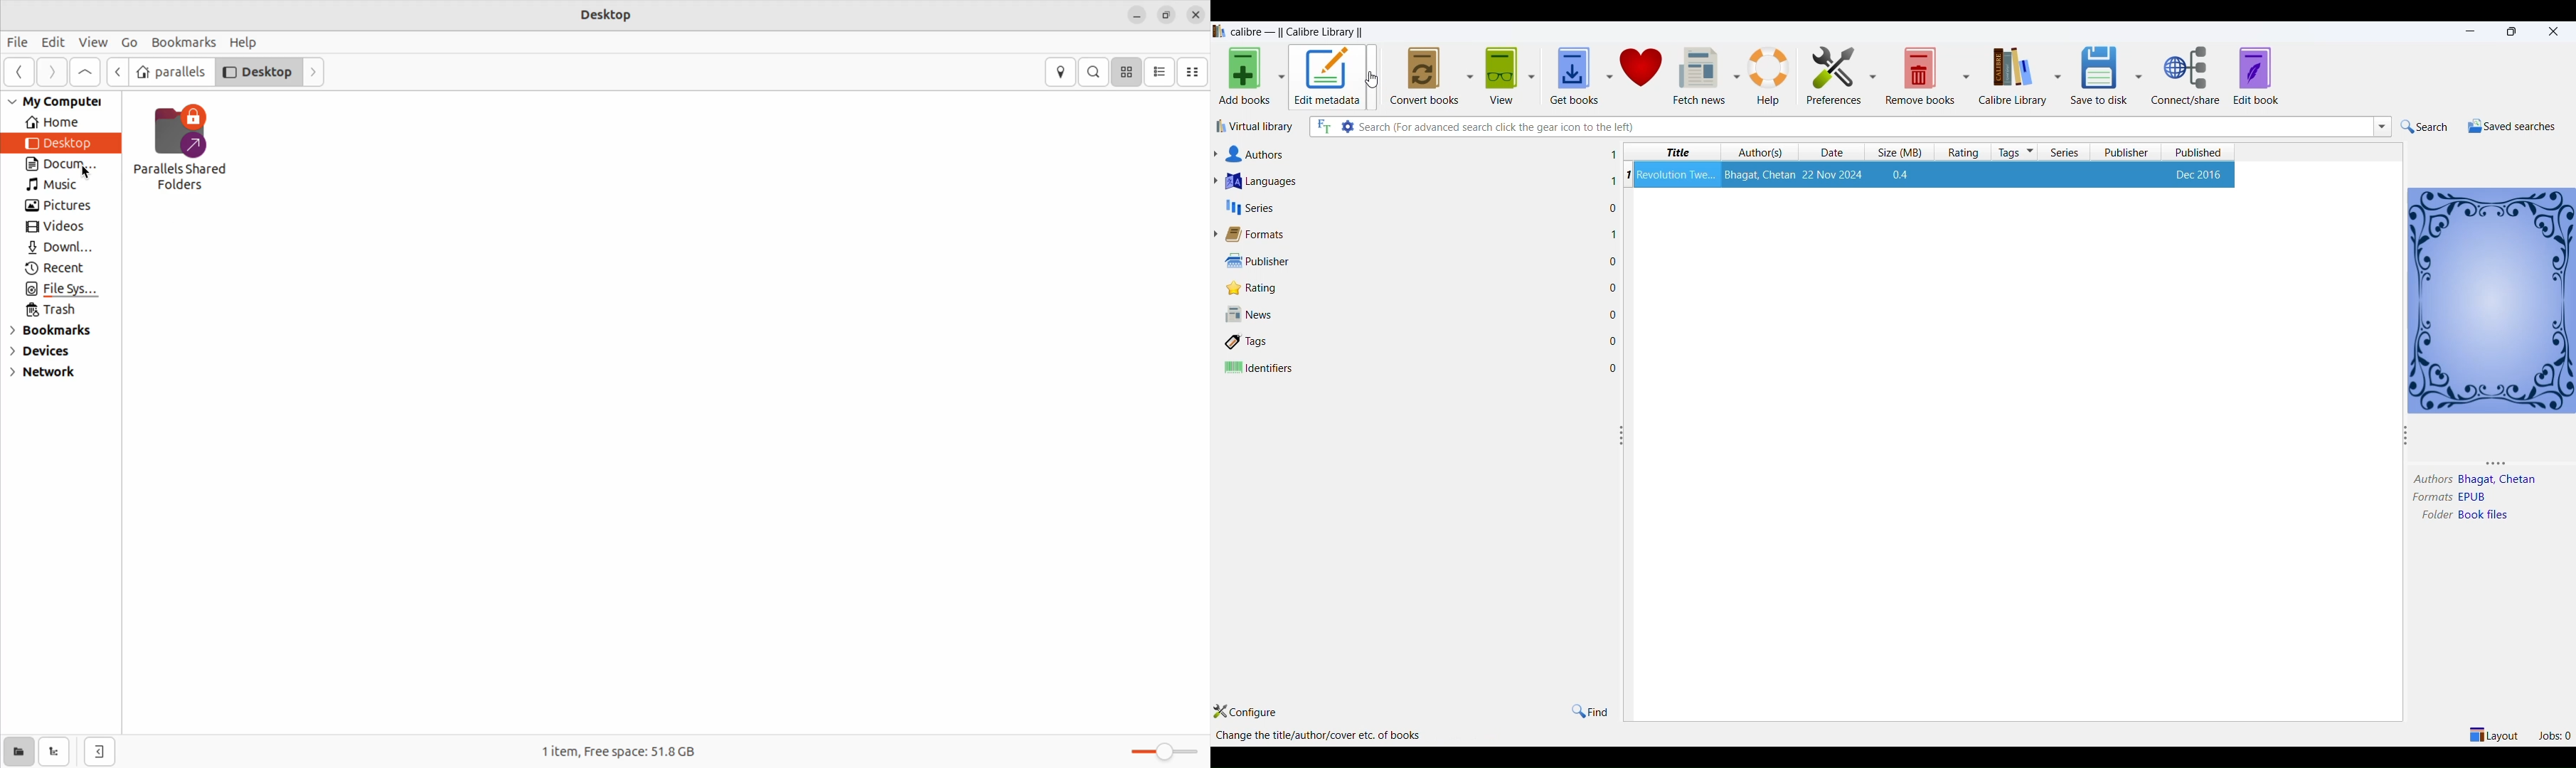  Describe the element at coordinates (186, 147) in the screenshot. I see `parallels shared folder` at that location.